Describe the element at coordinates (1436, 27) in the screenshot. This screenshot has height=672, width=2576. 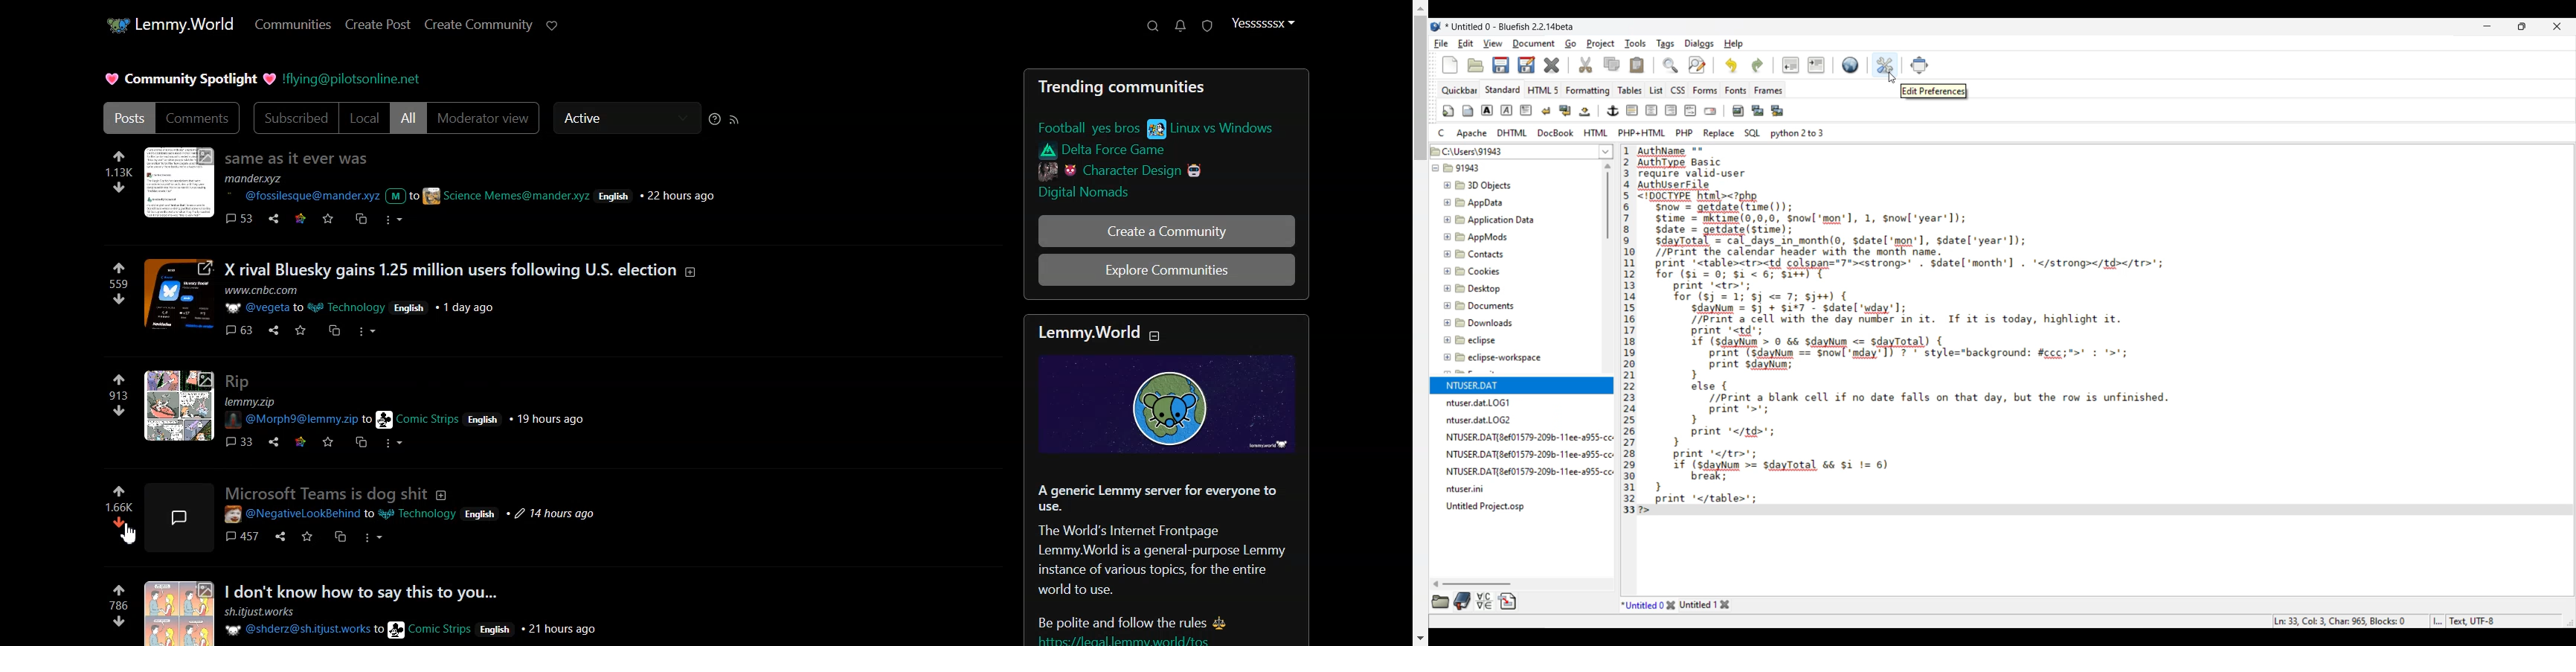
I see `Software logo` at that location.